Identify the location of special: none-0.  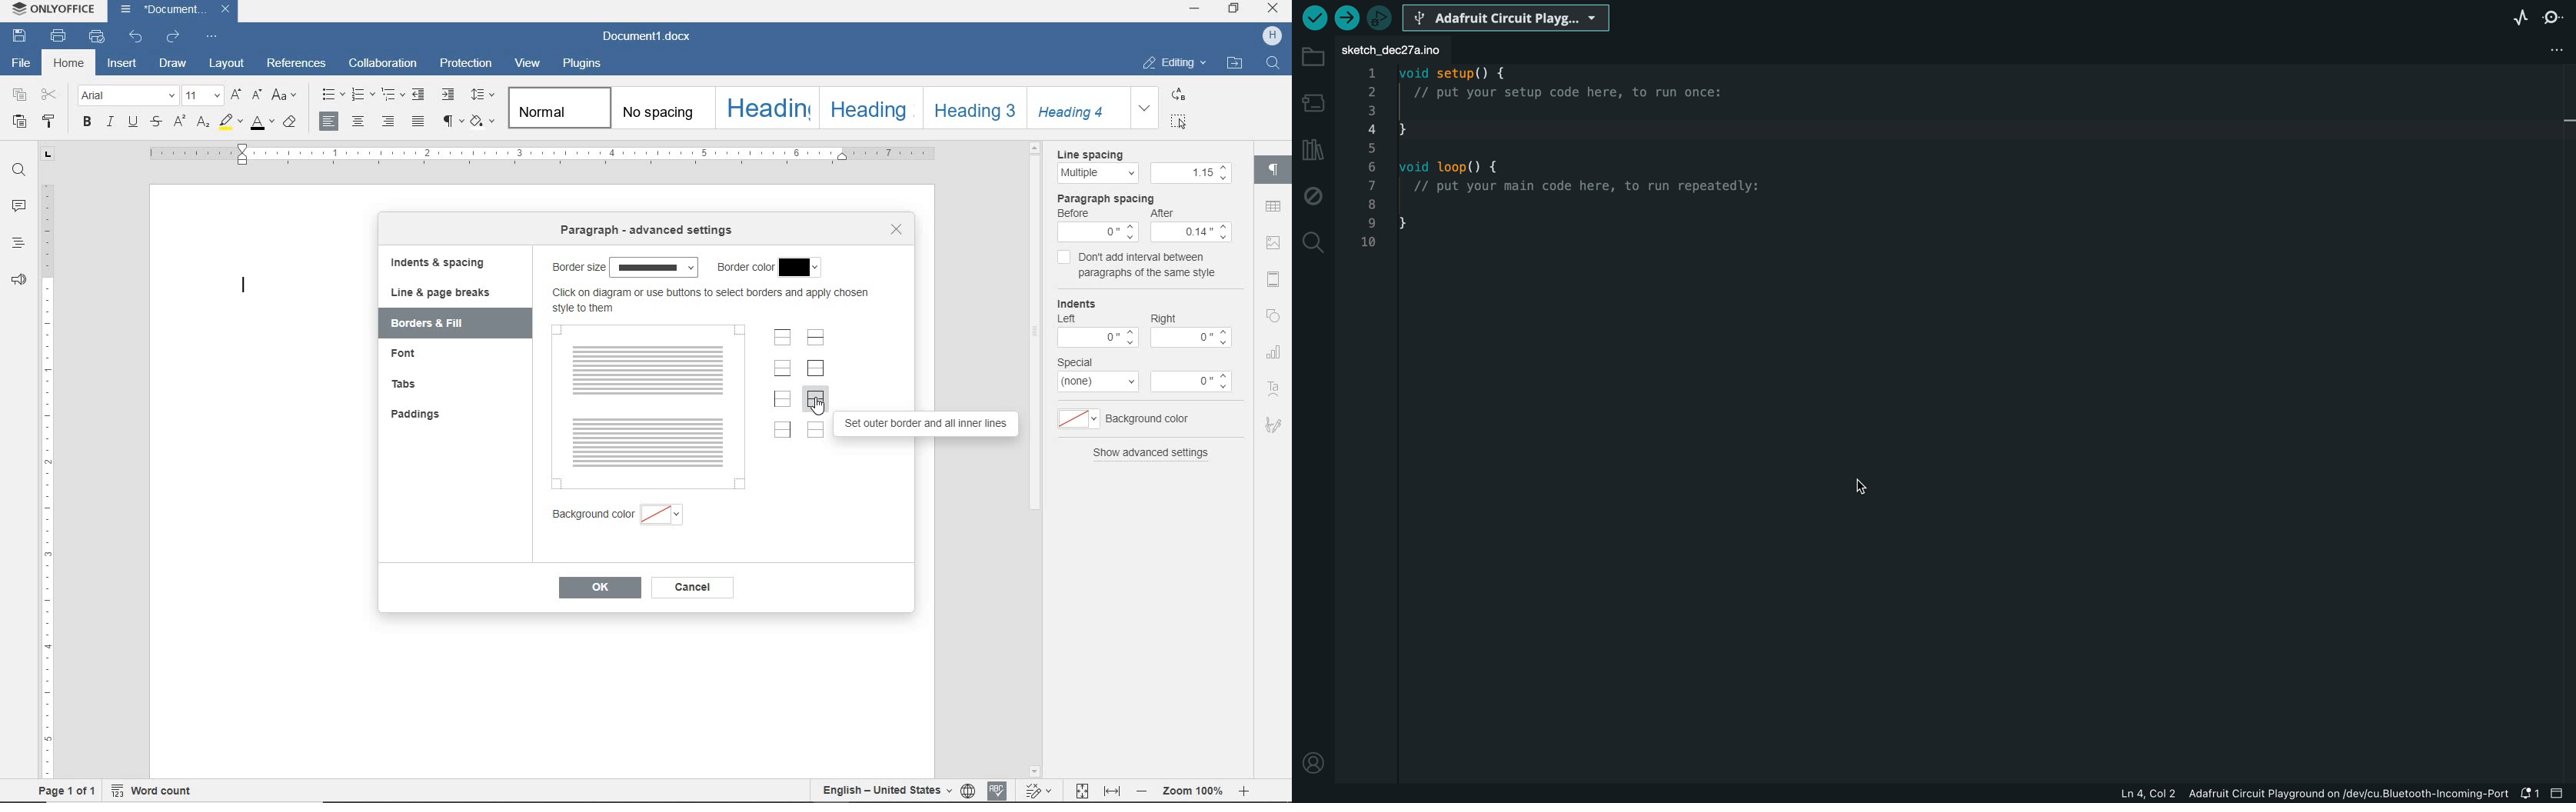
(1143, 375).